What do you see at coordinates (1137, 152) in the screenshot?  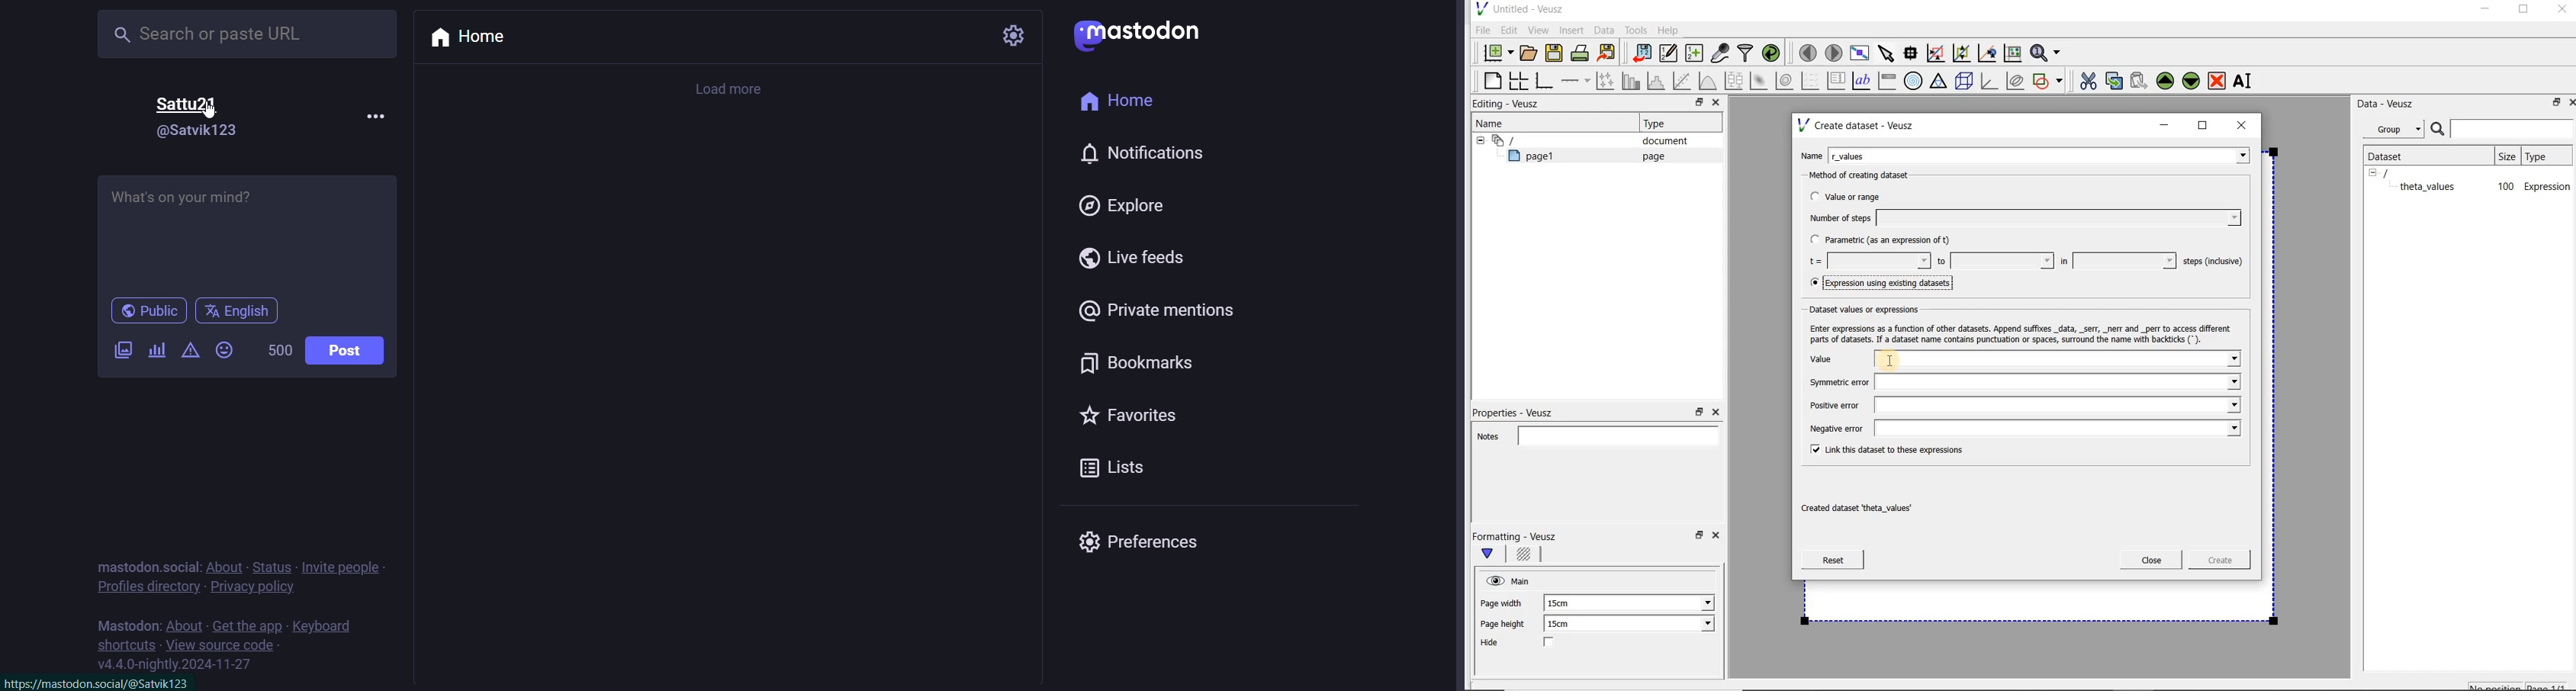 I see `notifications` at bounding box center [1137, 152].